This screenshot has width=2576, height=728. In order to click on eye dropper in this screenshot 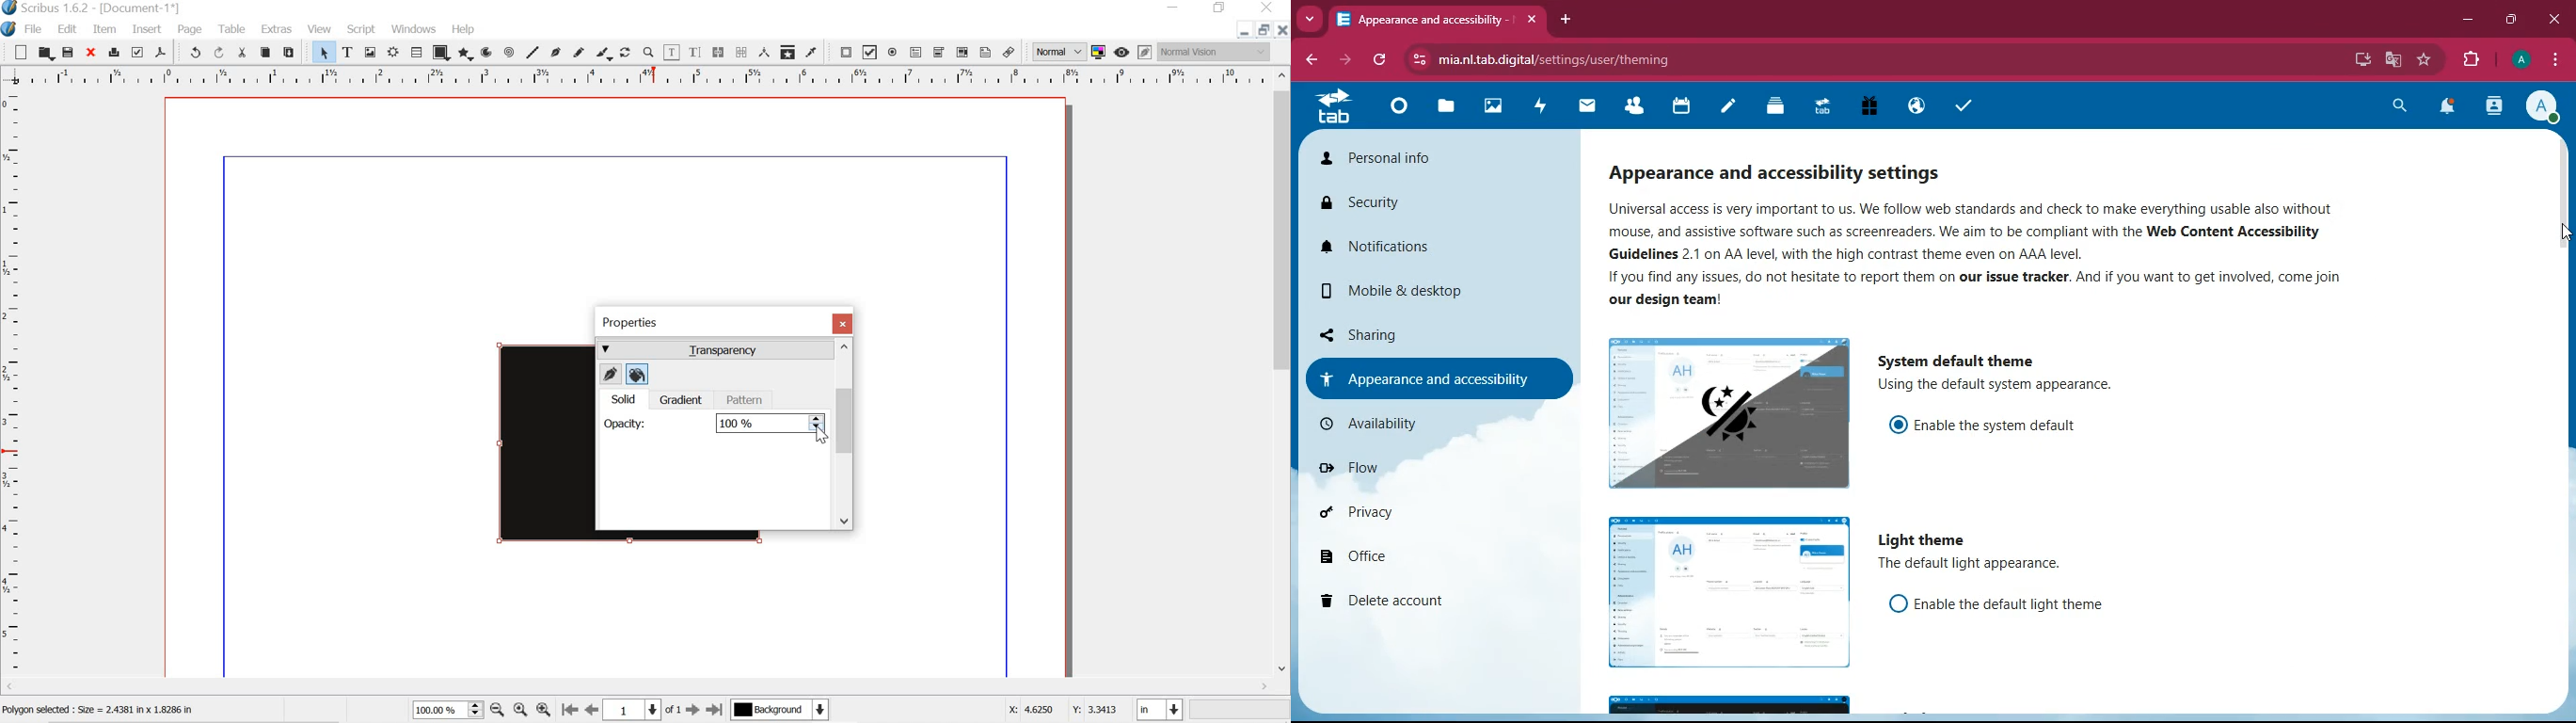, I will do `click(812, 51)`.